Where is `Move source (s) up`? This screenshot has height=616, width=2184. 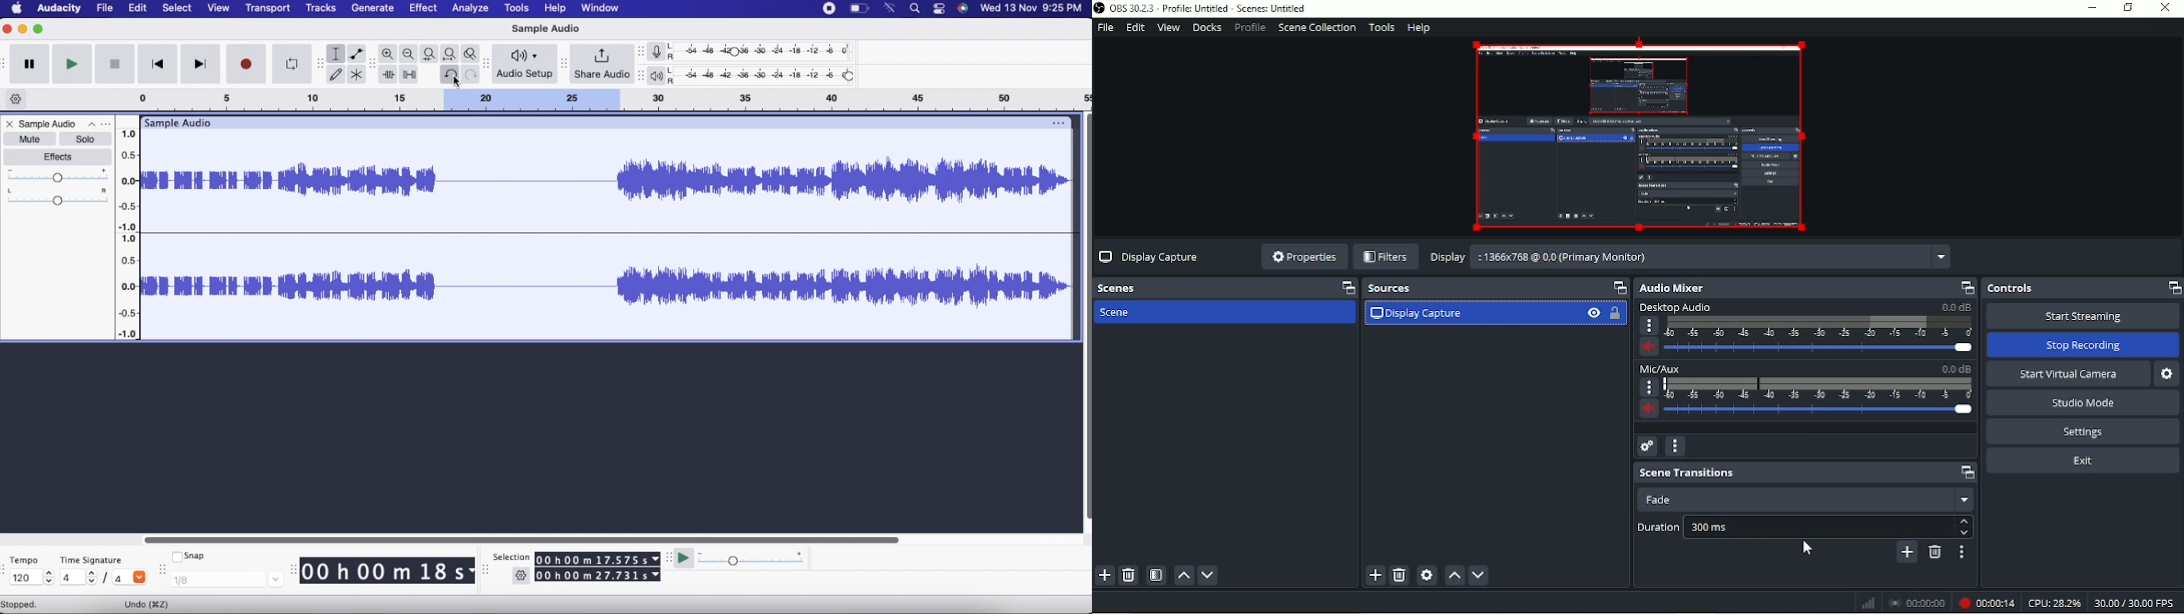
Move source (s) up is located at coordinates (1452, 576).